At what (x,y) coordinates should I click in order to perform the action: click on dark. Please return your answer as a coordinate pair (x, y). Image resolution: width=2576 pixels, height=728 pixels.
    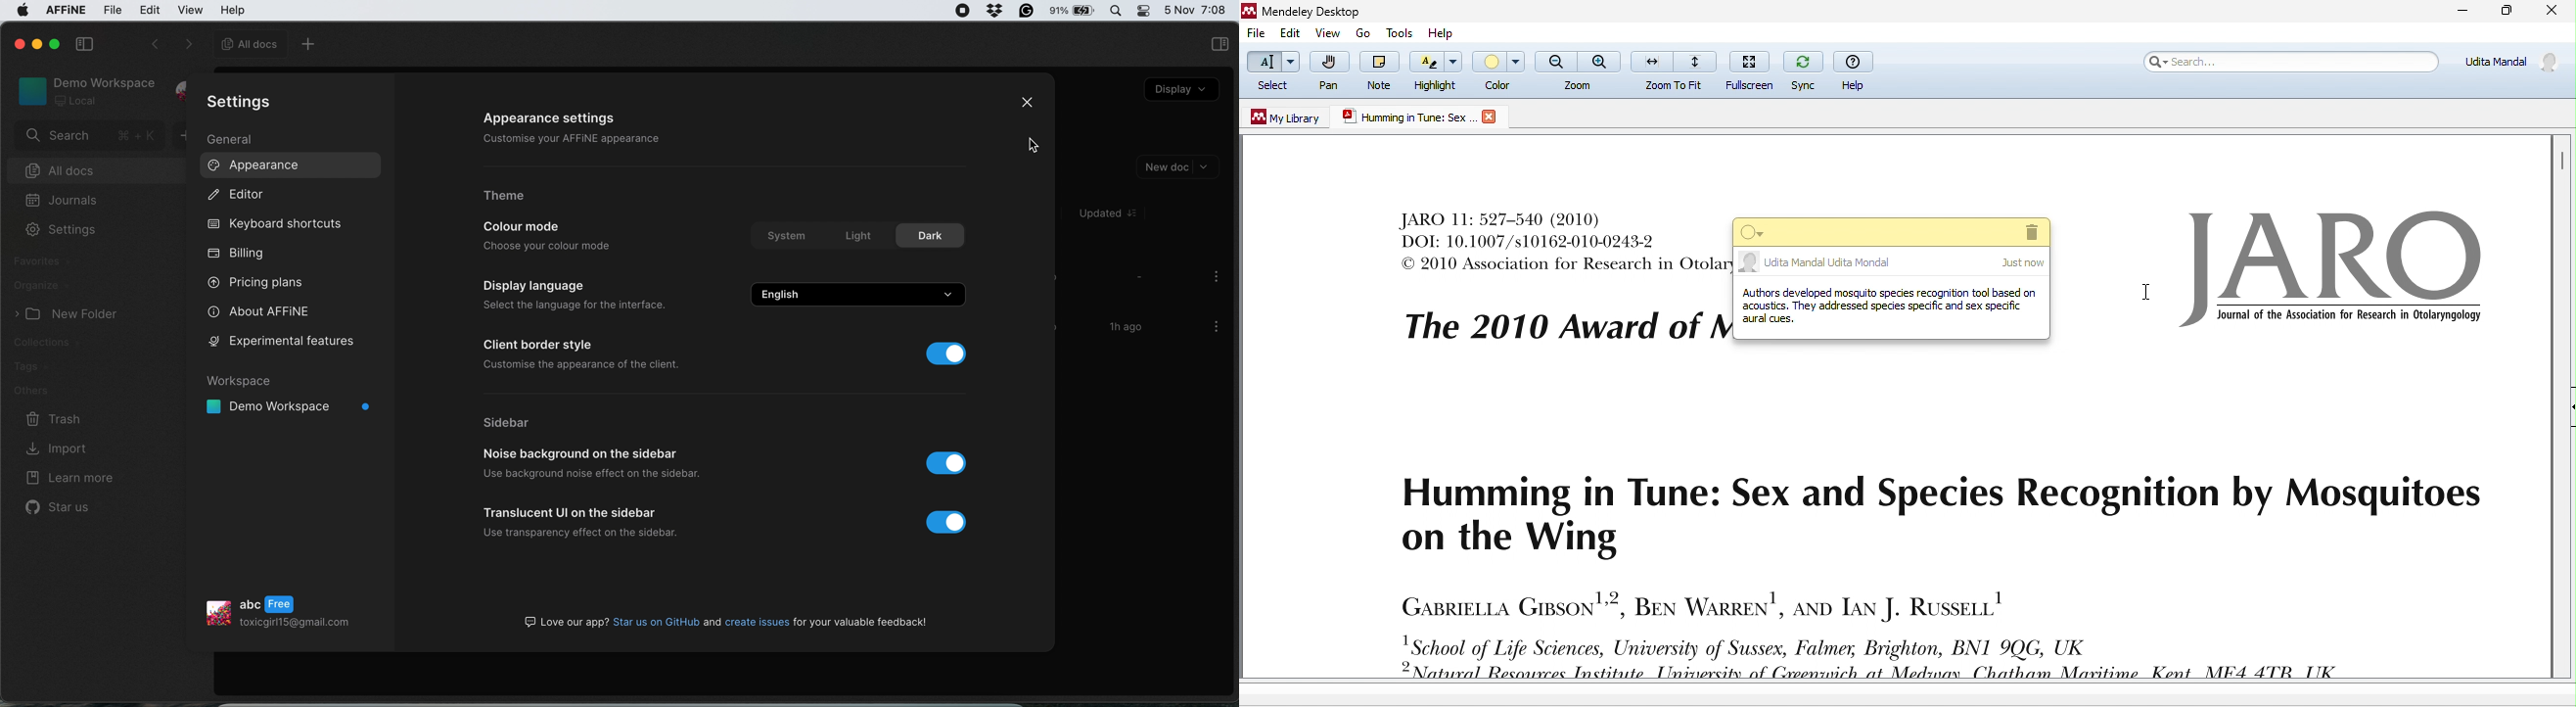
    Looking at the image, I should click on (931, 235).